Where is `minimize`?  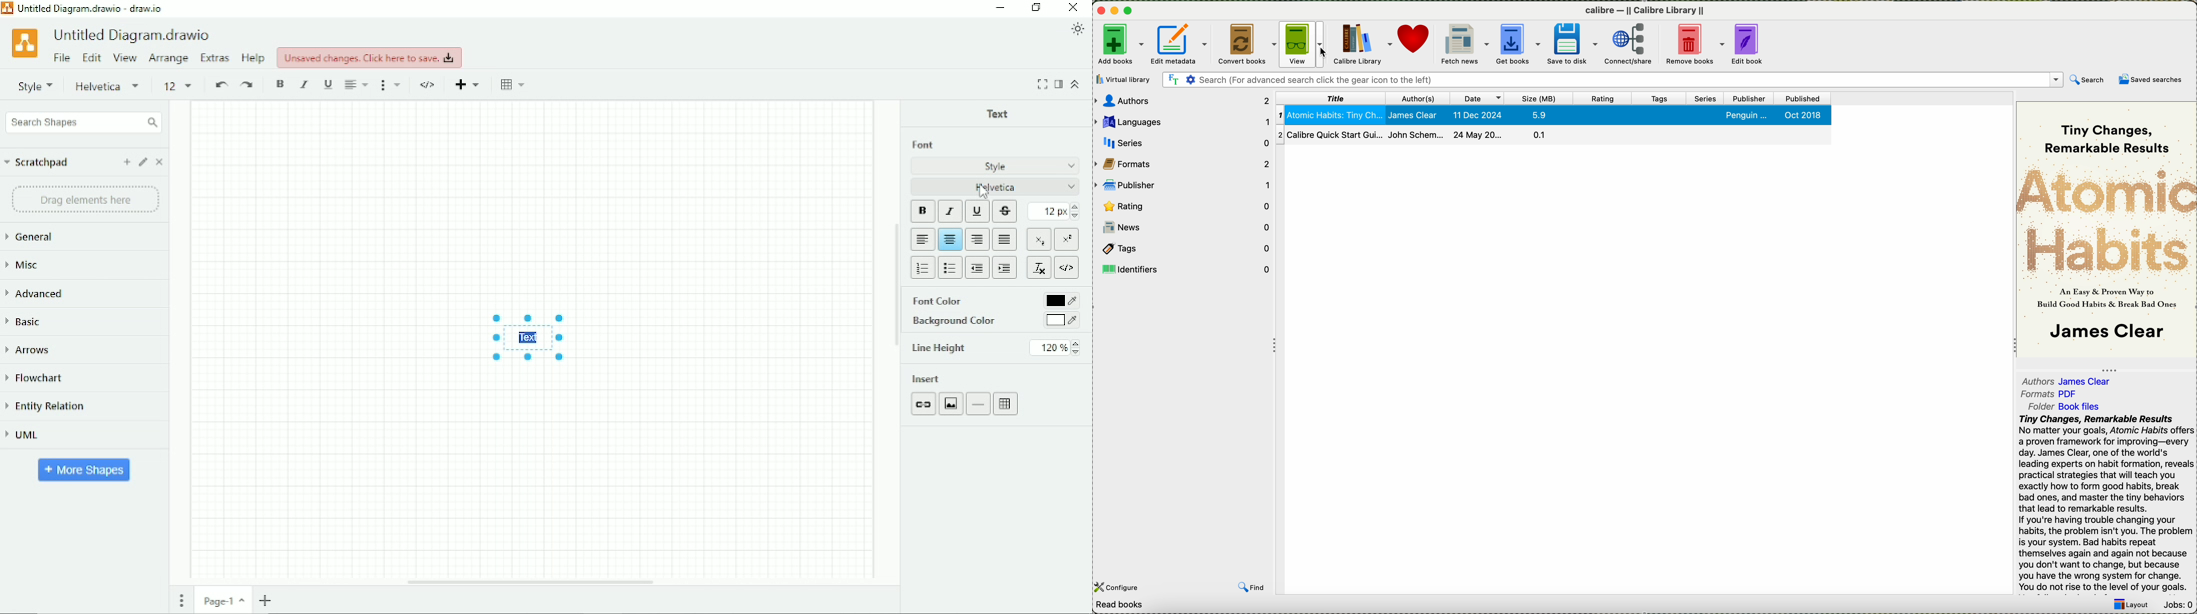
minimize is located at coordinates (1113, 11).